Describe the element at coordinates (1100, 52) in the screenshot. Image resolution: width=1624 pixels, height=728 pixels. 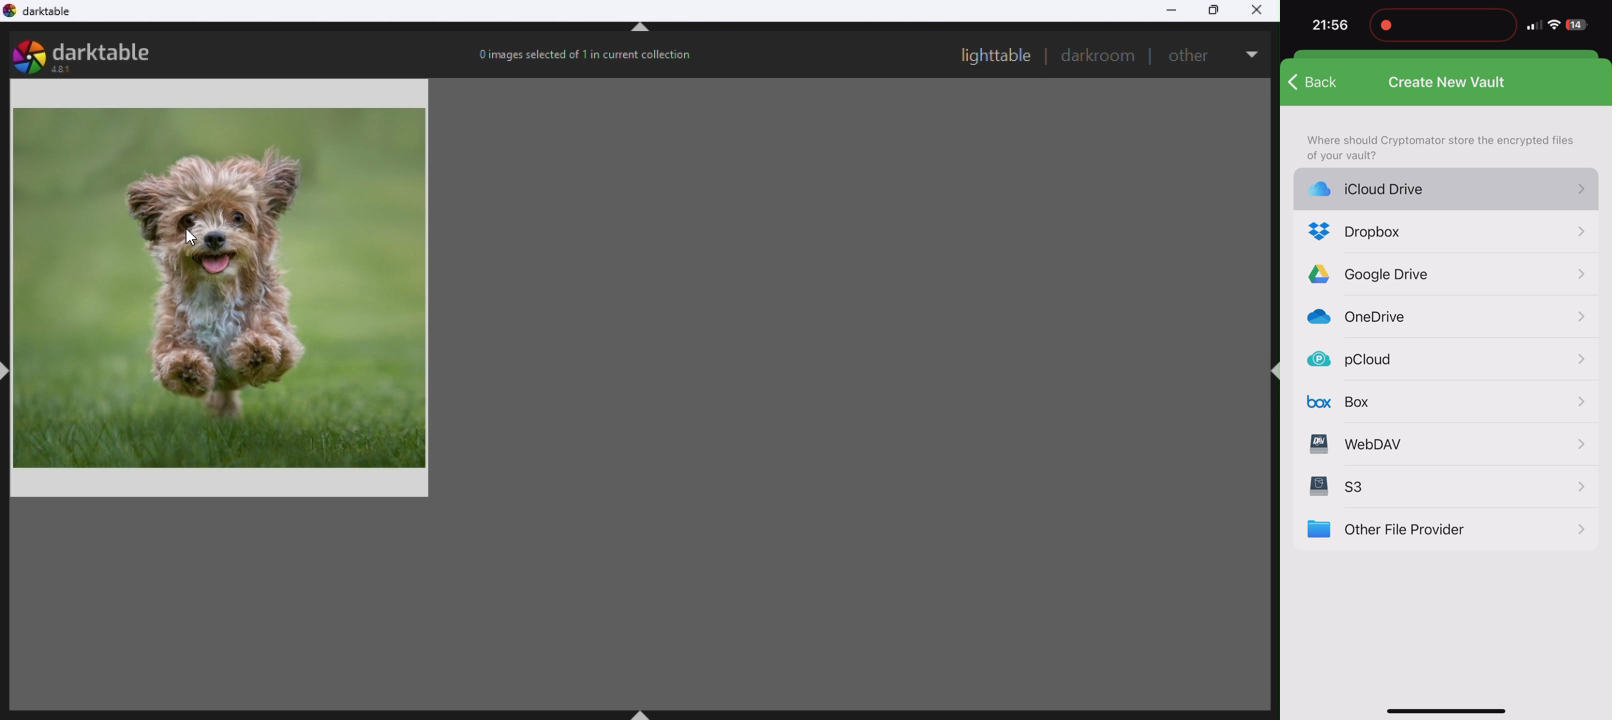
I see `Dark room` at that location.